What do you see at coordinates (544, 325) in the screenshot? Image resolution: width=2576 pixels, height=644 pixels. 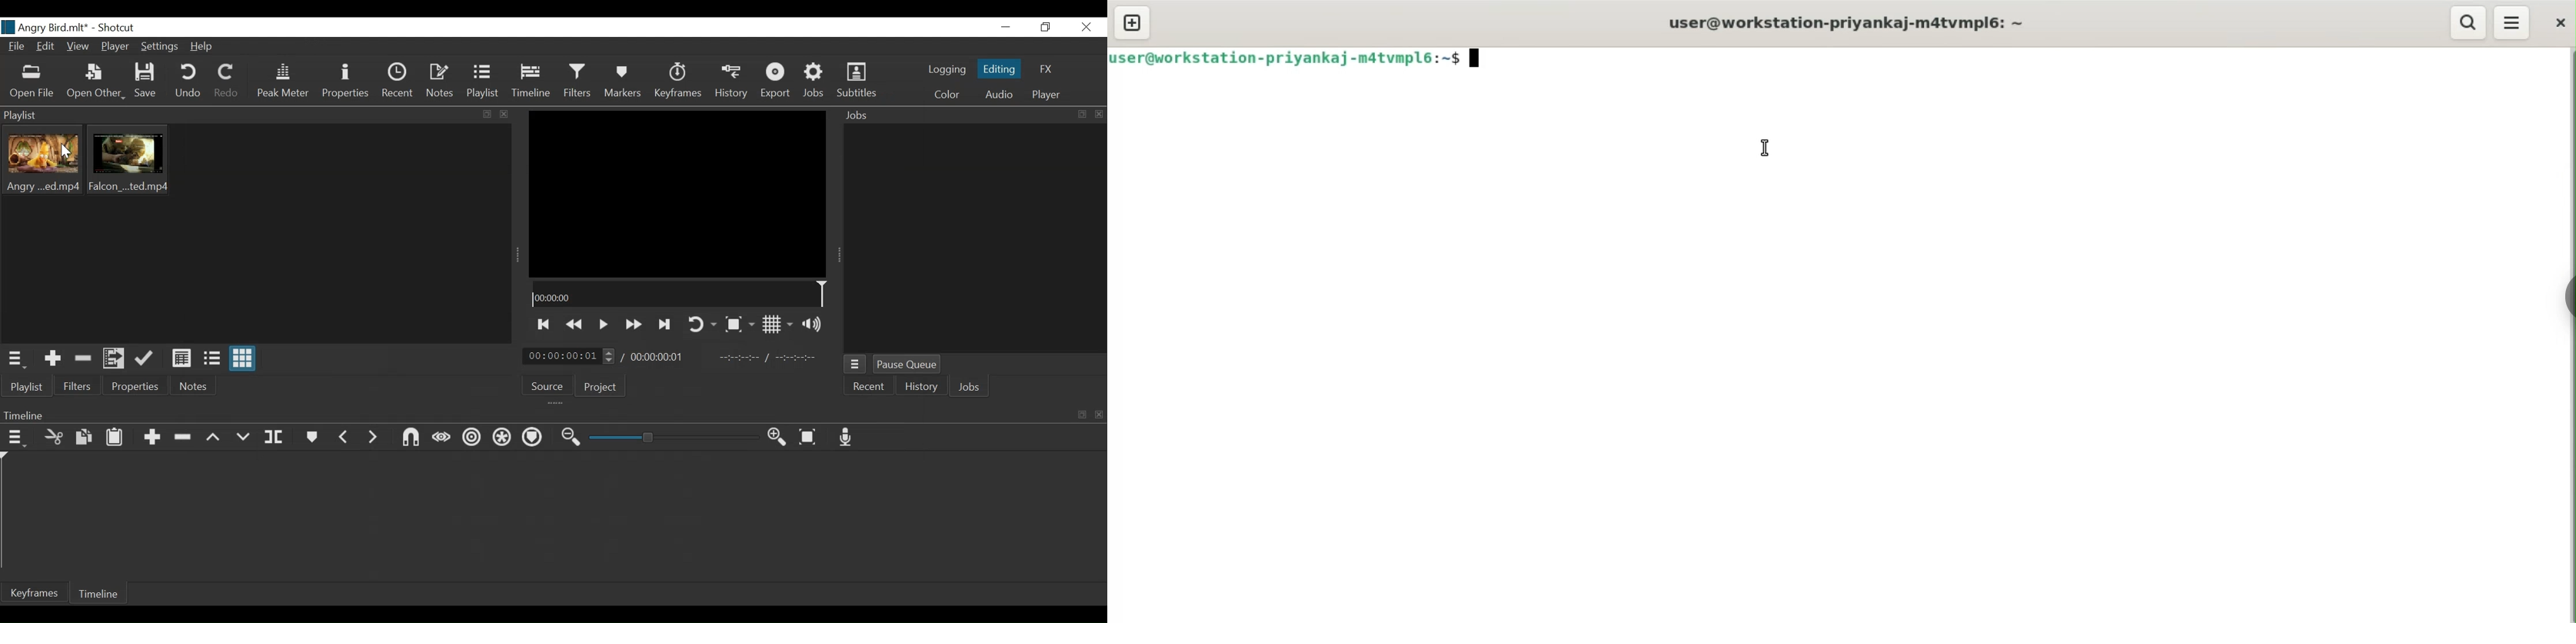 I see `Skip to the next point` at bounding box center [544, 325].